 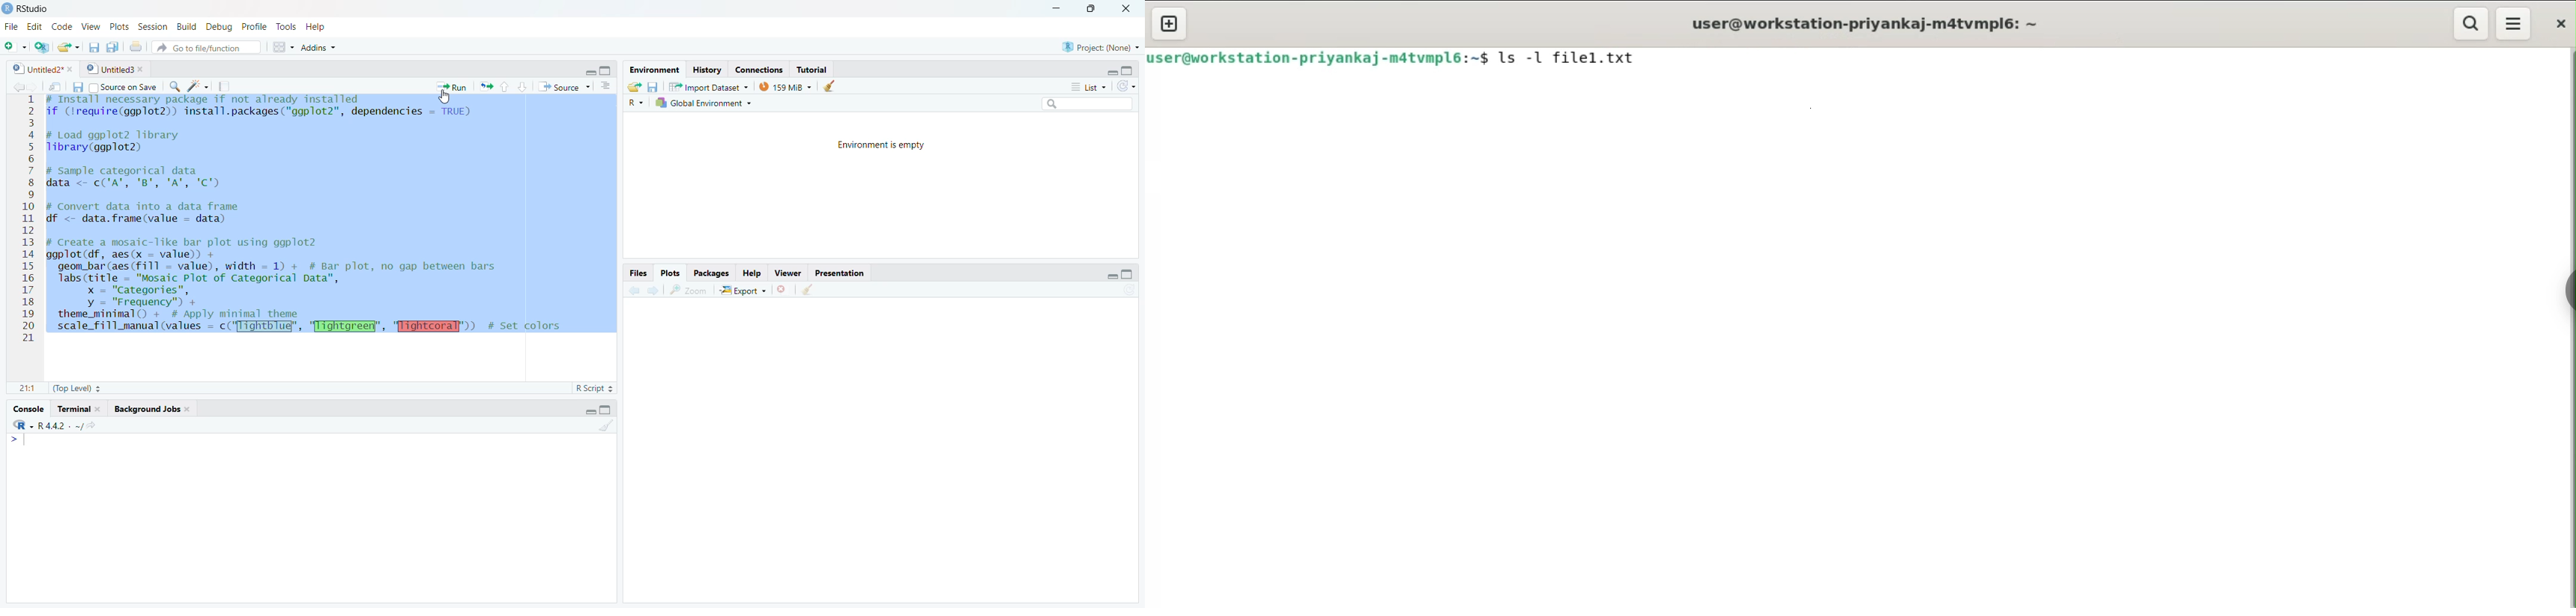 I want to click on Terminal, so click(x=79, y=409).